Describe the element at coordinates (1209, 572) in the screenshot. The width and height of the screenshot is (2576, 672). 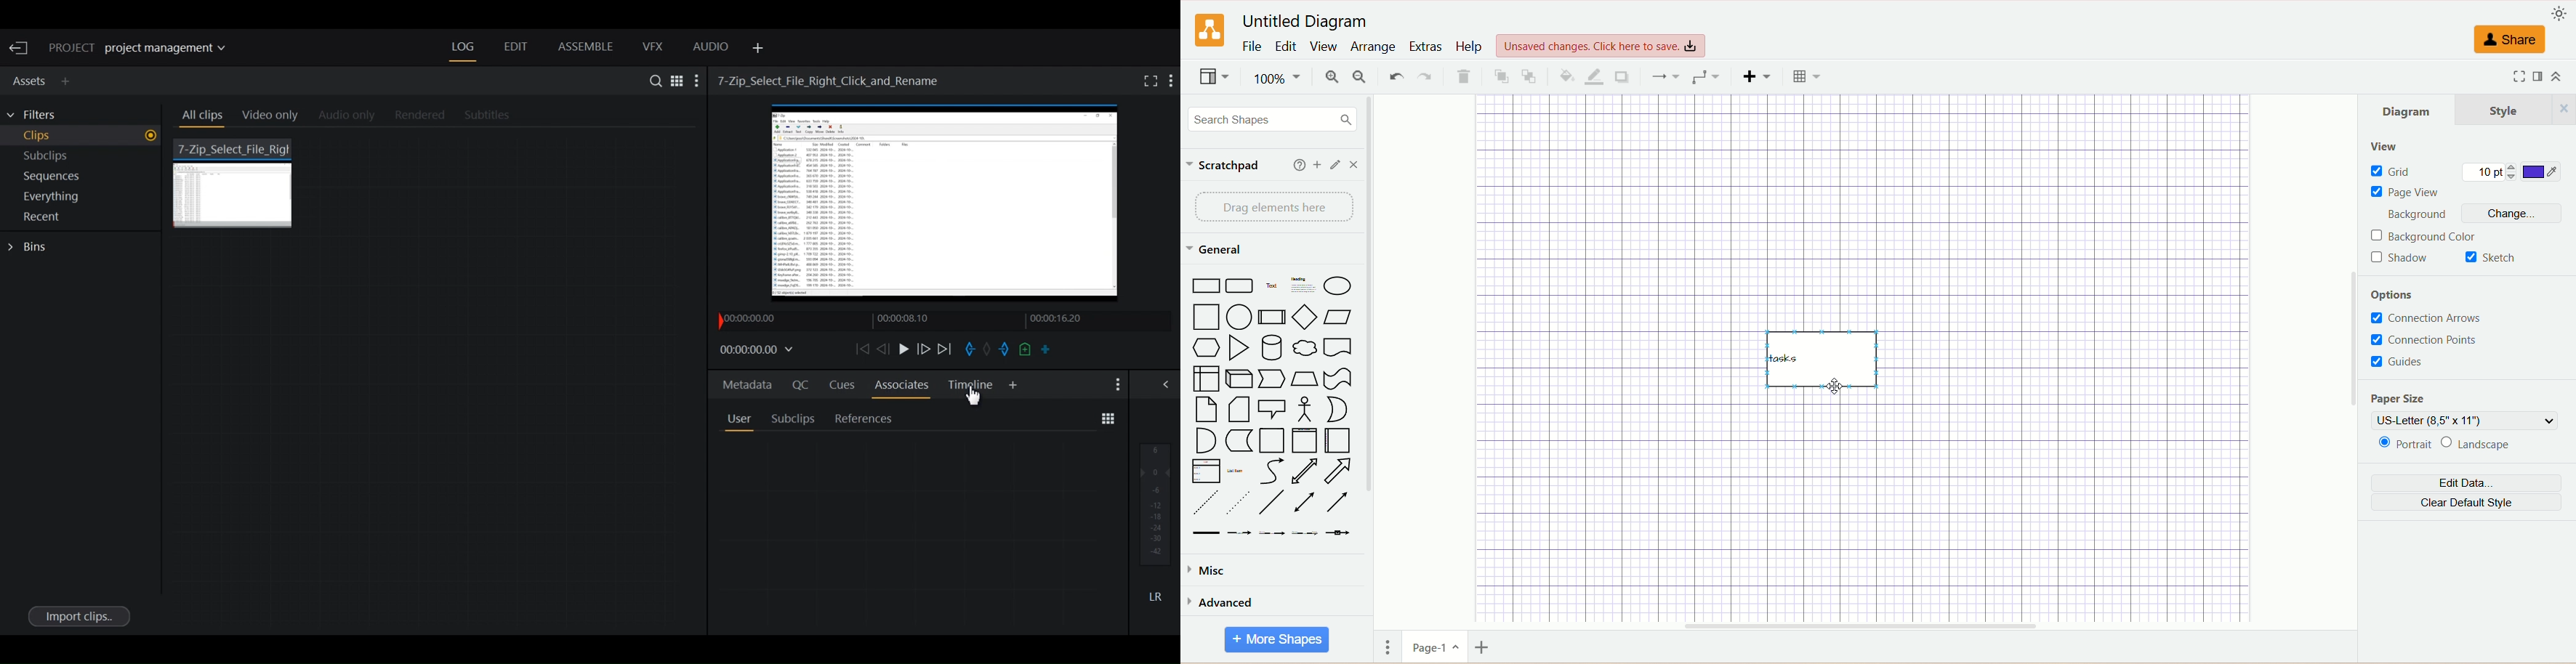
I see `misc` at that location.